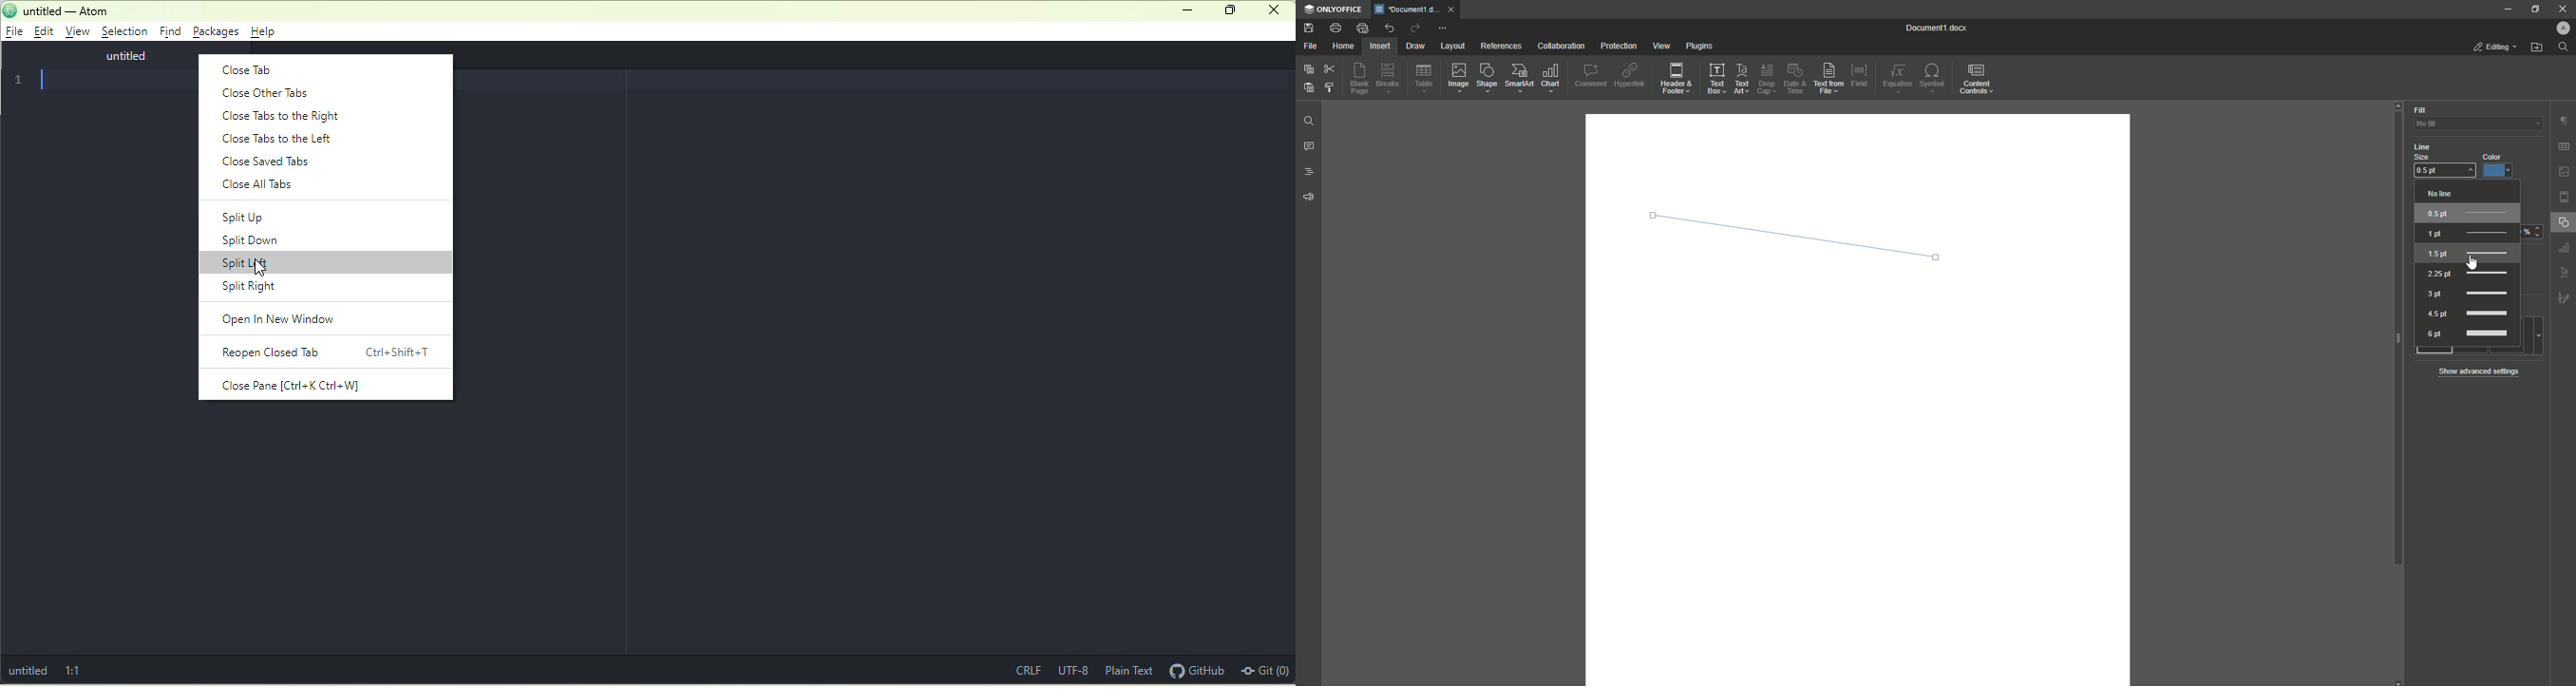  I want to click on Home, so click(1343, 47).